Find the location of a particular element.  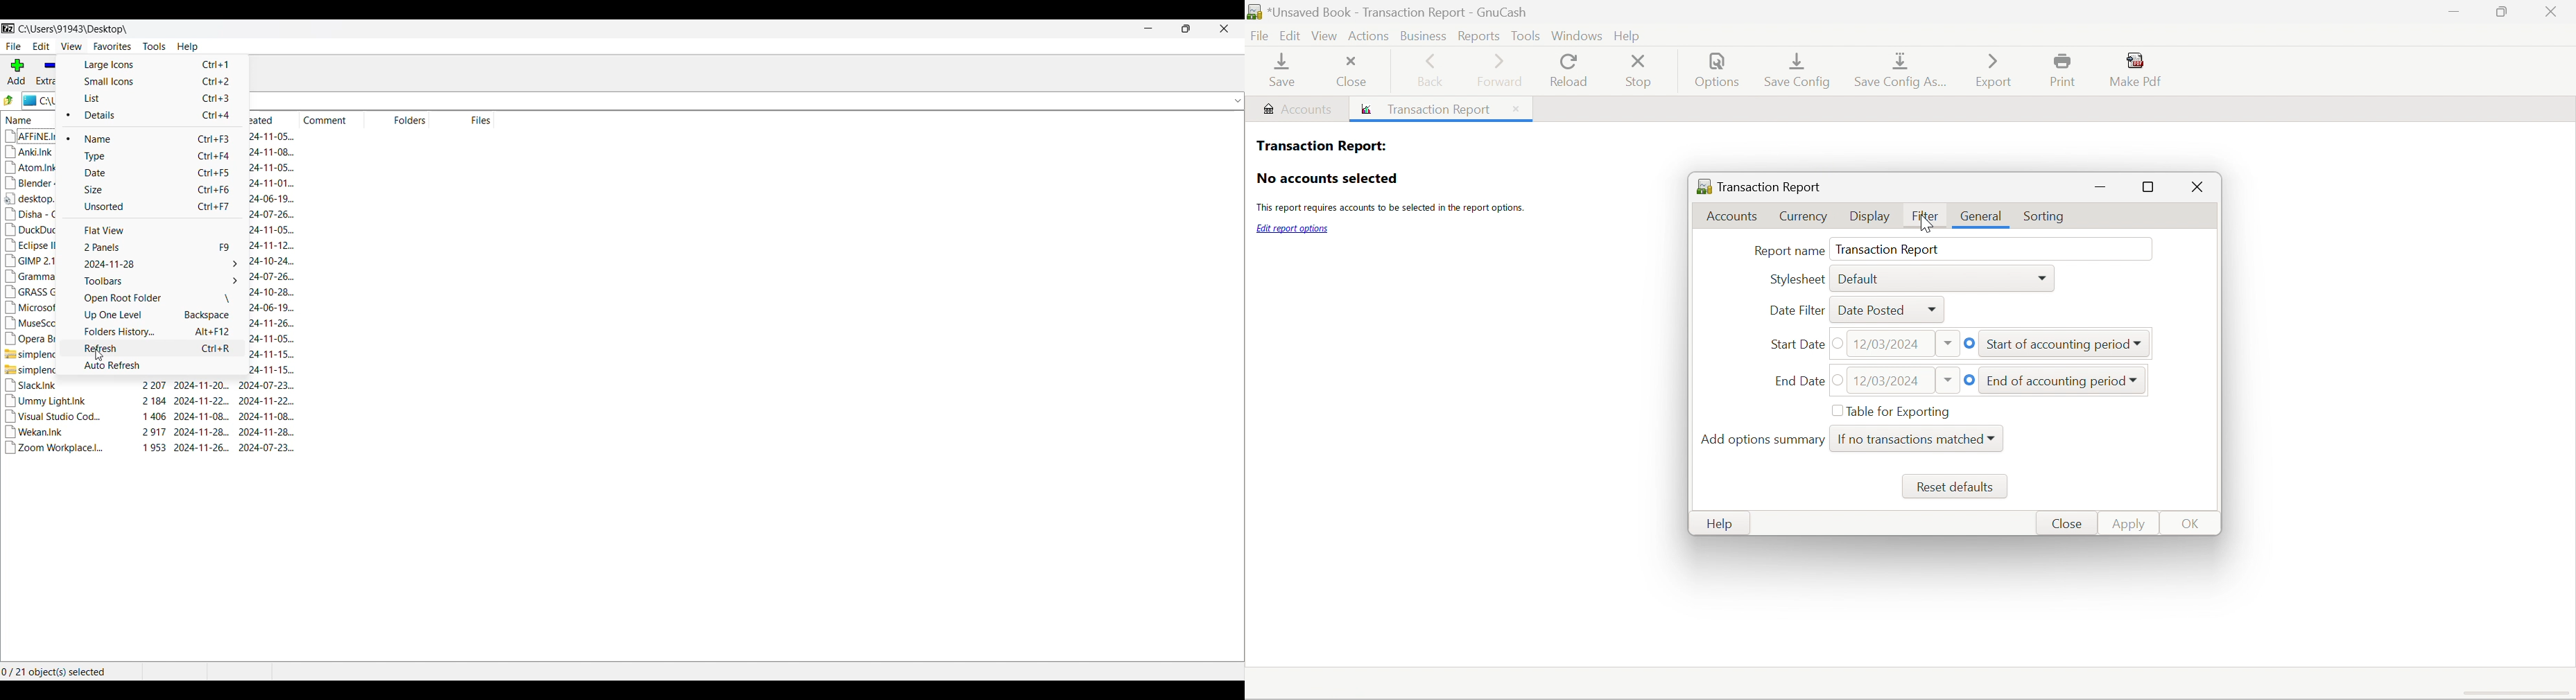

Make Pdf is located at coordinates (2140, 69).